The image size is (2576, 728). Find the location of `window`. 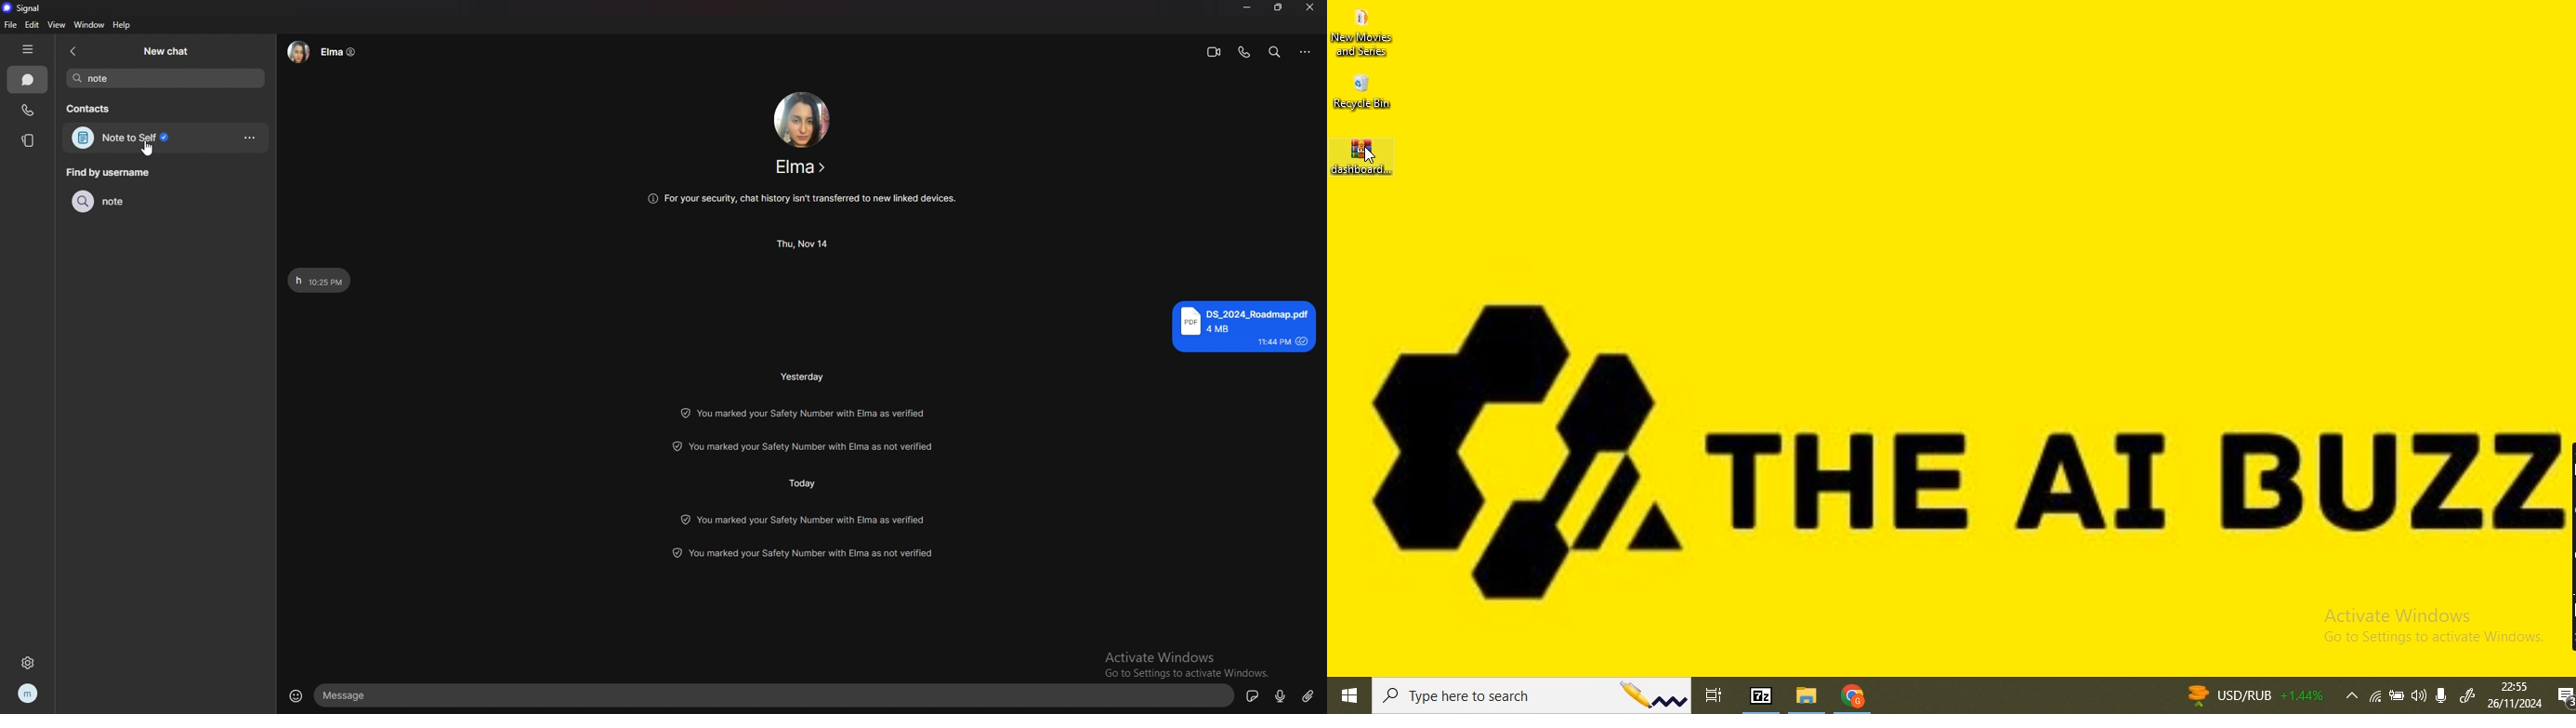

window is located at coordinates (89, 25).